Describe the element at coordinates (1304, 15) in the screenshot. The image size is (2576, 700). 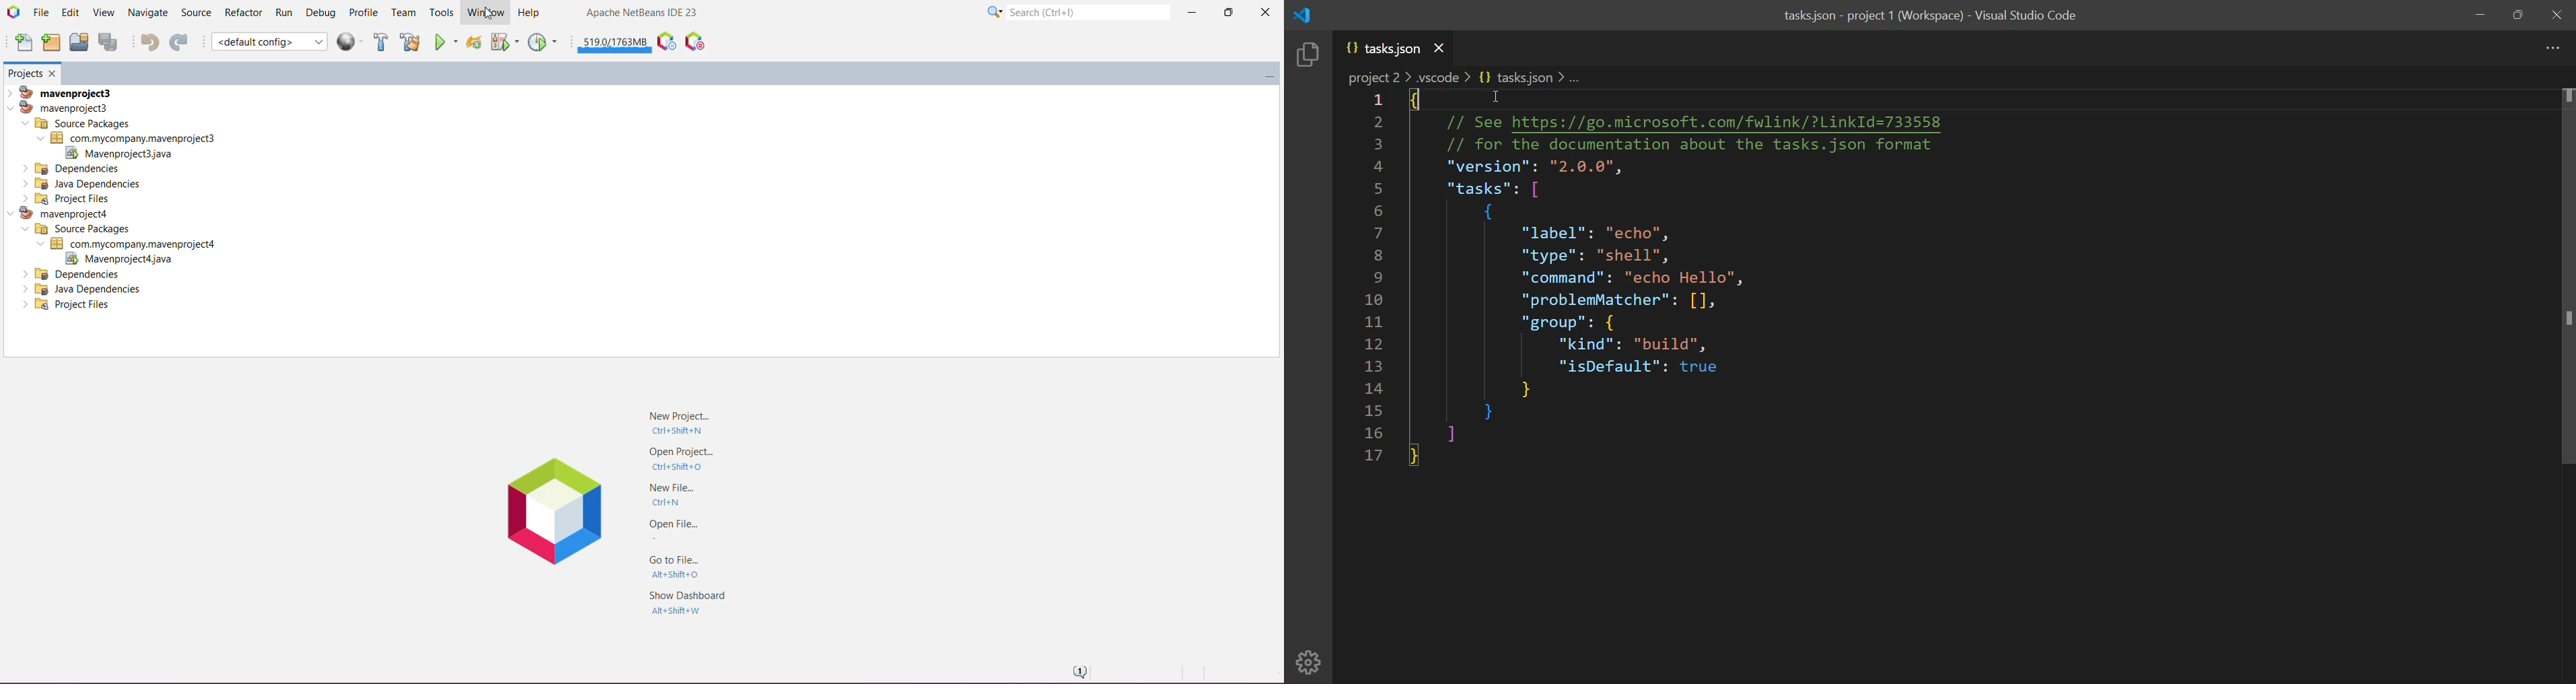
I see `logo` at that location.